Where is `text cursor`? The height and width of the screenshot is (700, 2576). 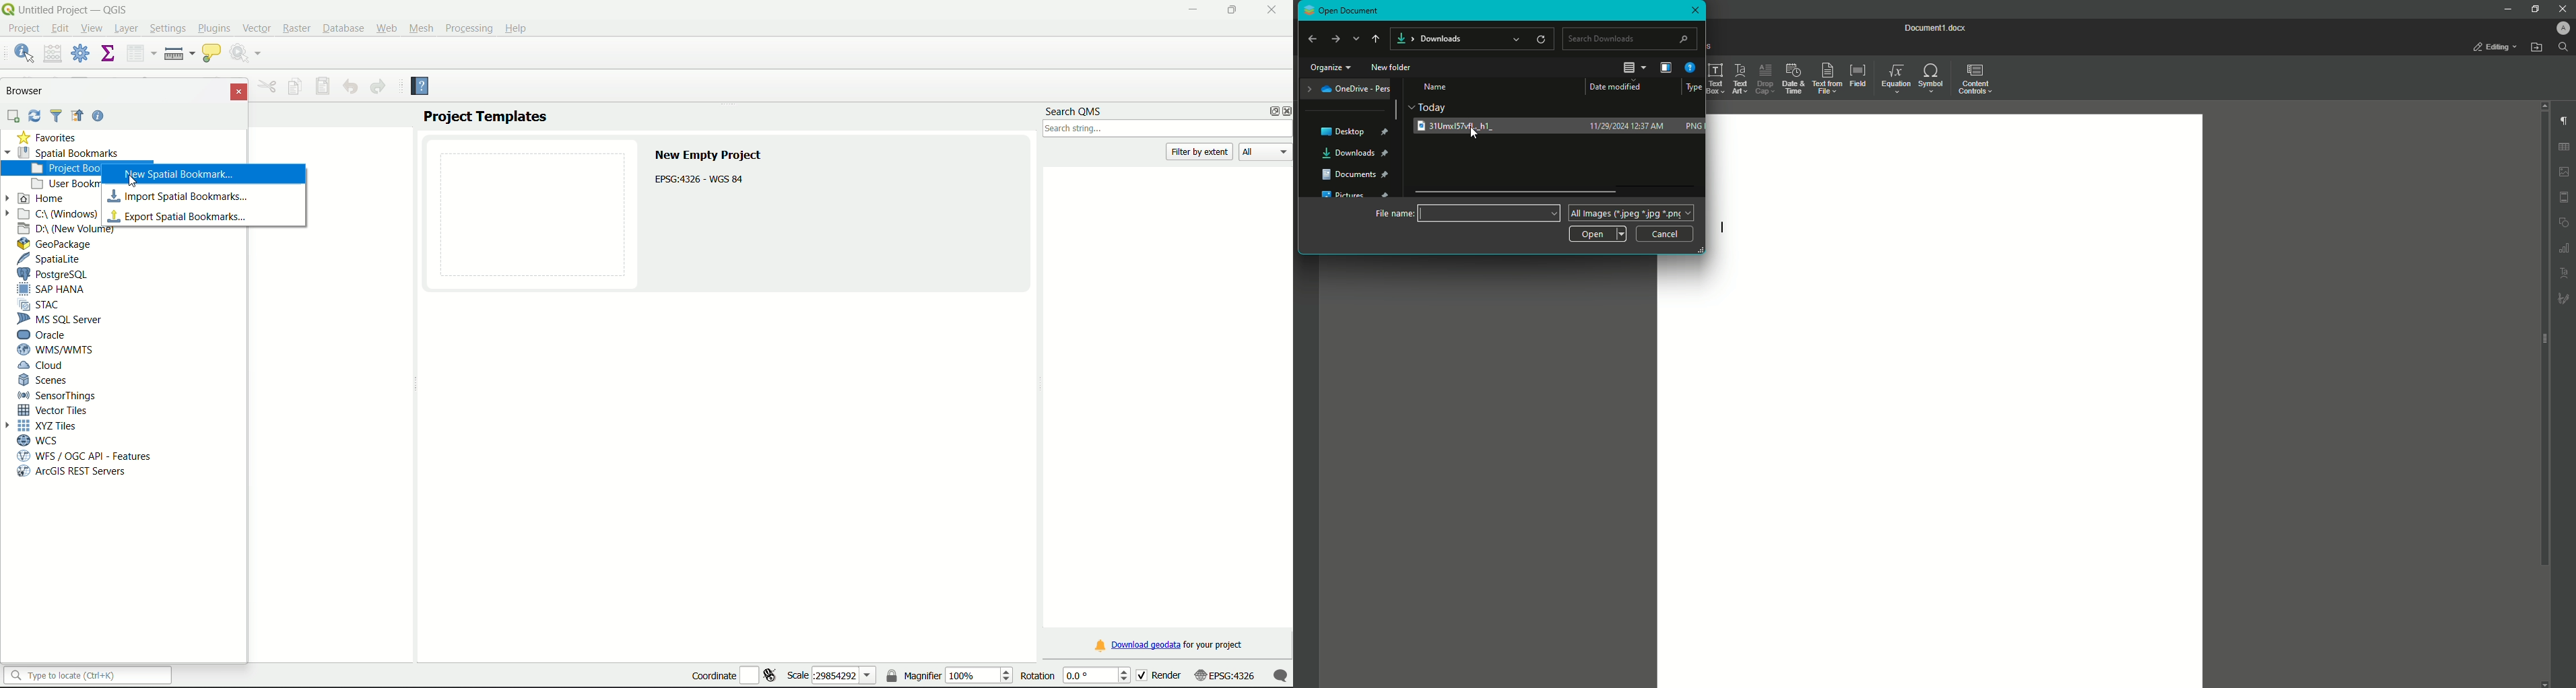
text cursor is located at coordinates (1723, 228).